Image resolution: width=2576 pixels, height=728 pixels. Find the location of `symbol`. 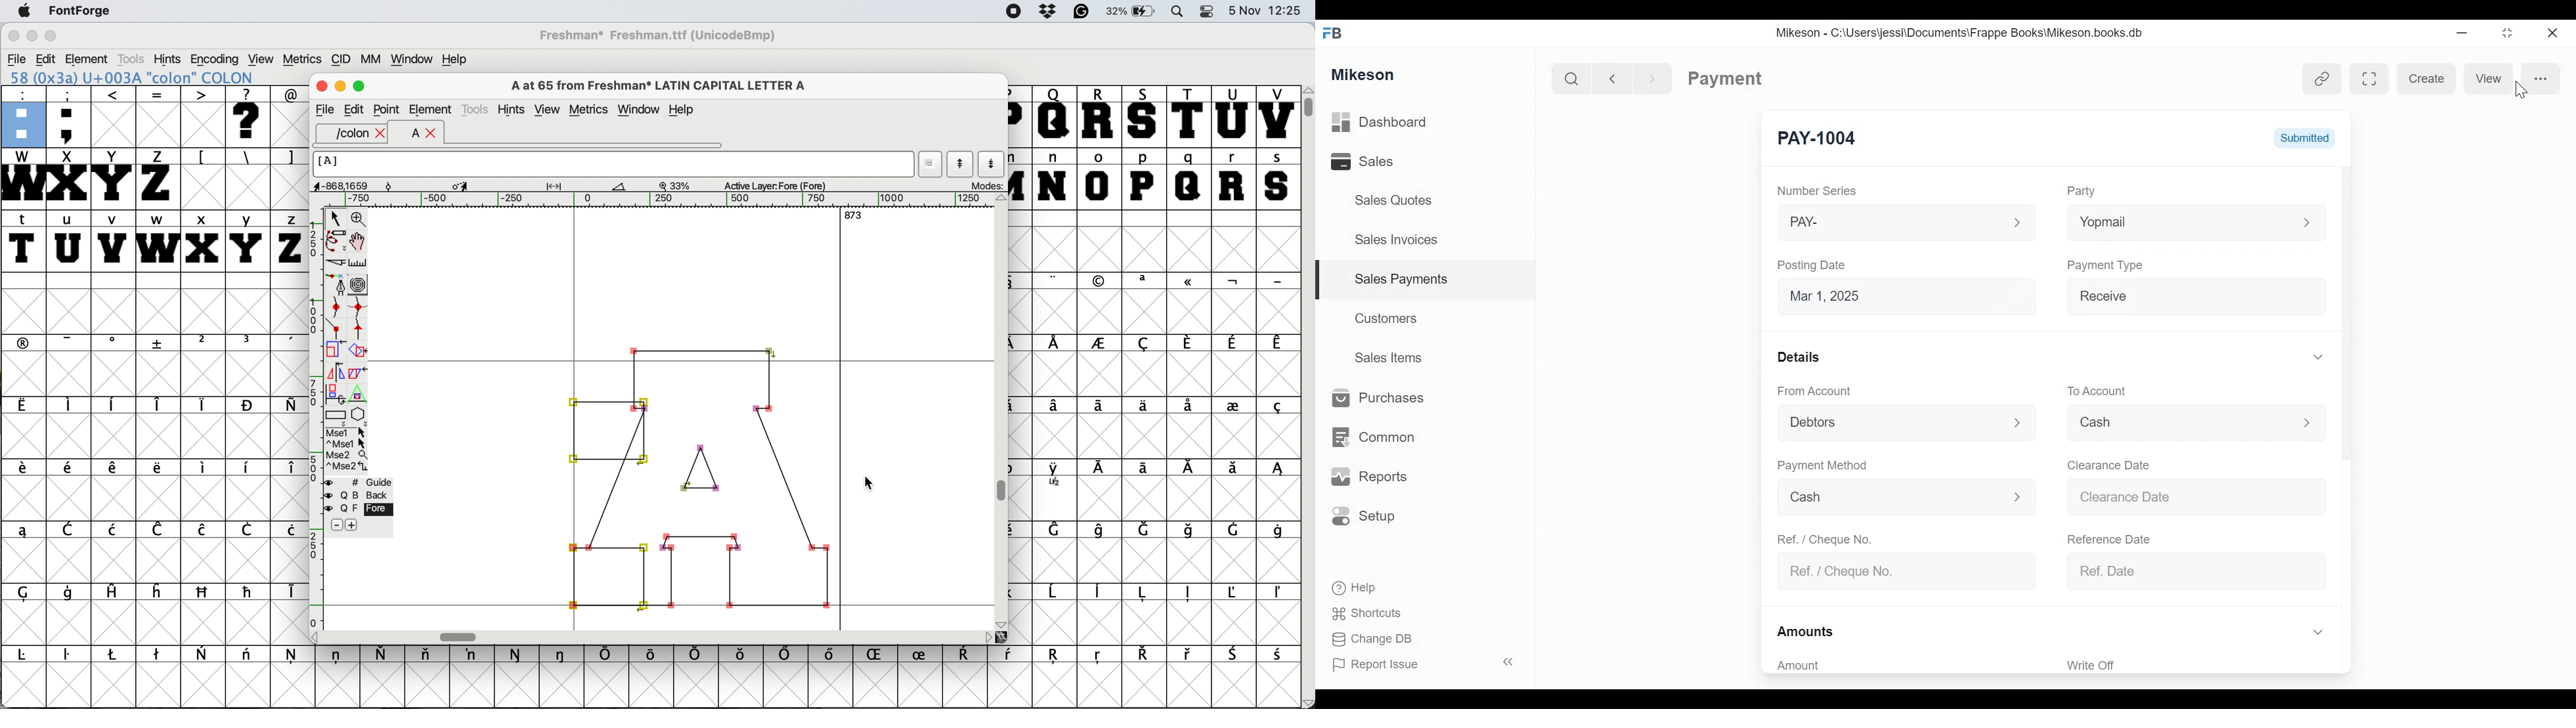

symbol is located at coordinates (158, 591).